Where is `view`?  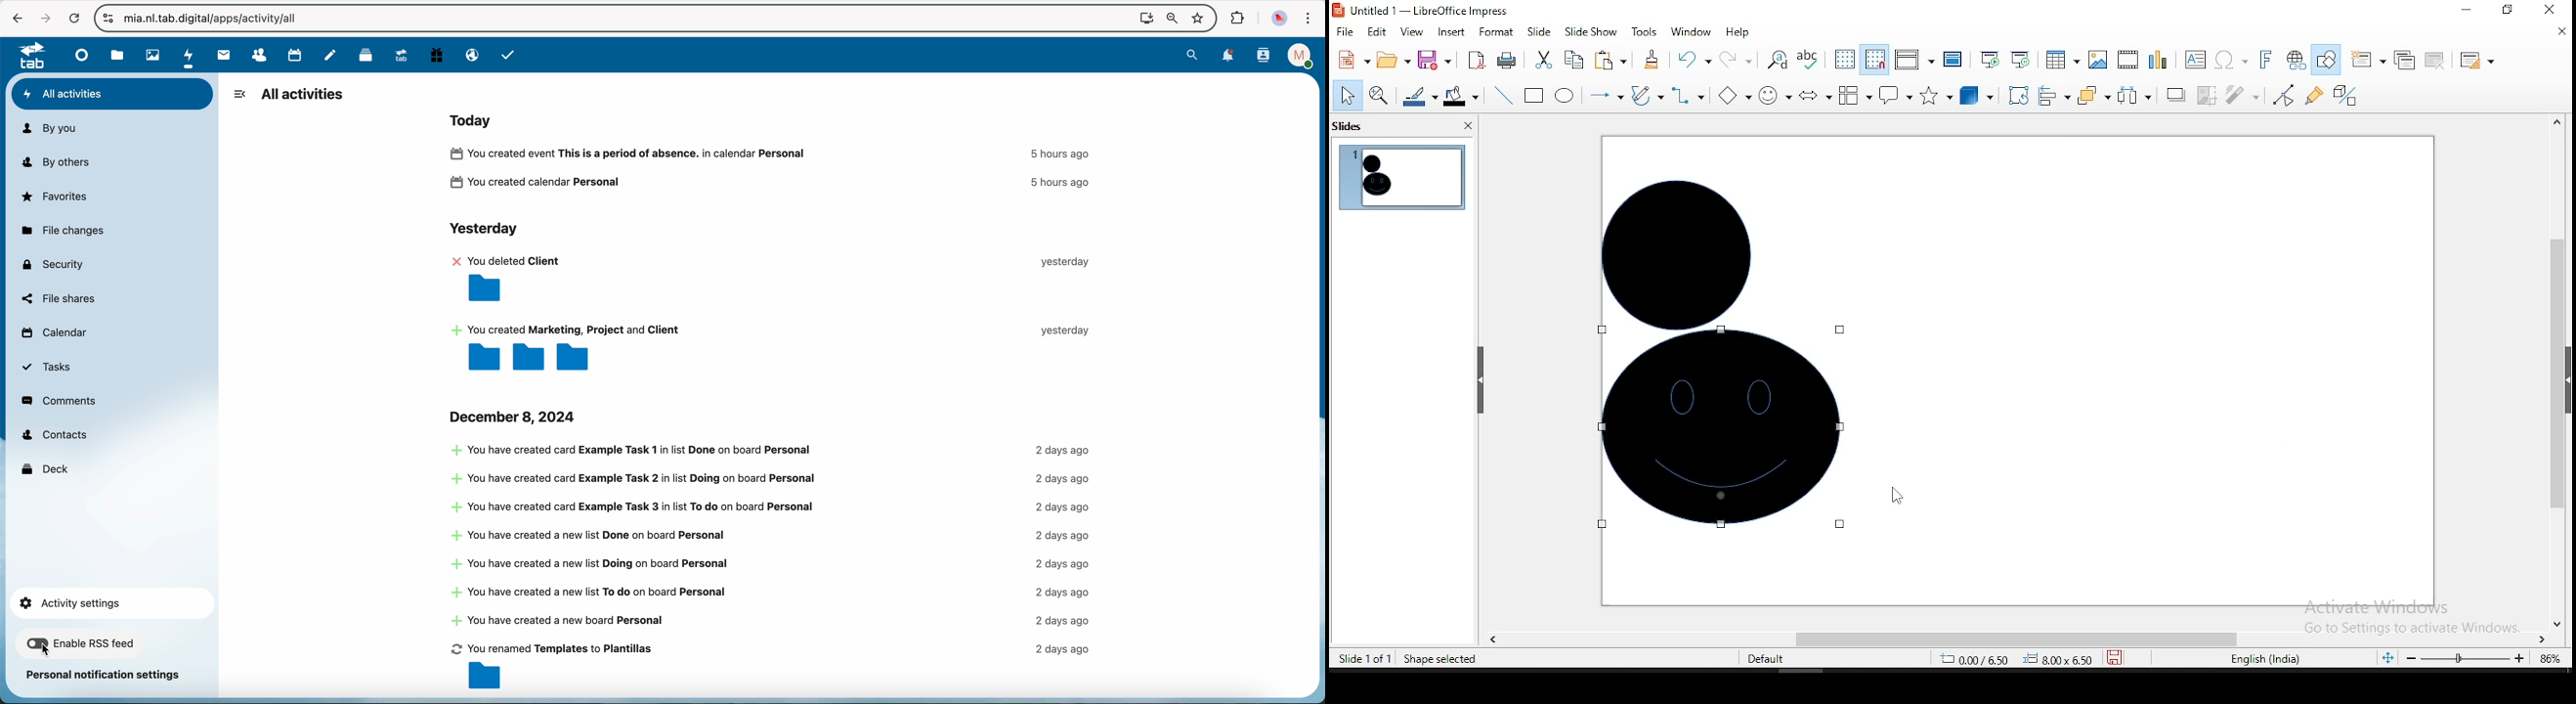
view is located at coordinates (1412, 33).